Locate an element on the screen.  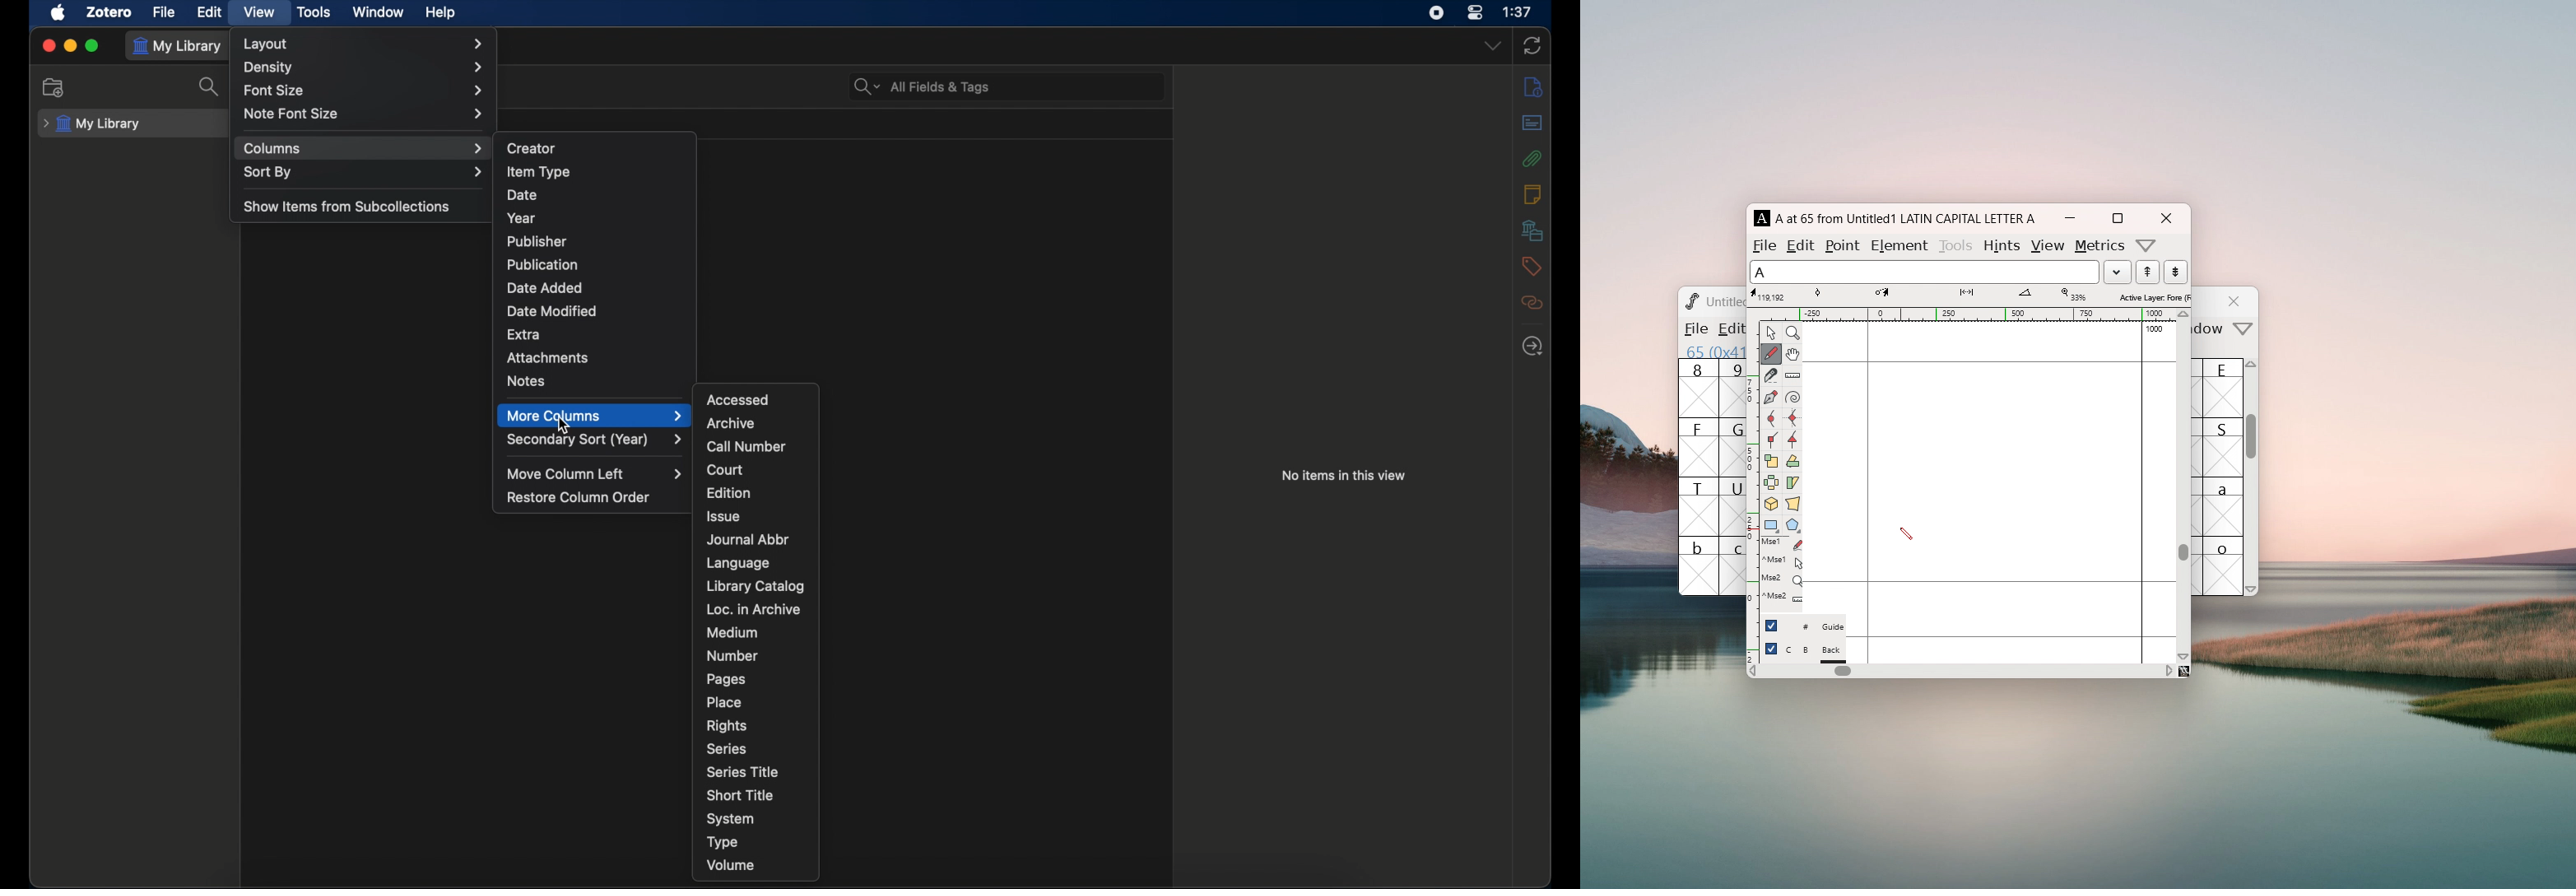
call number is located at coordinates (745, 447).